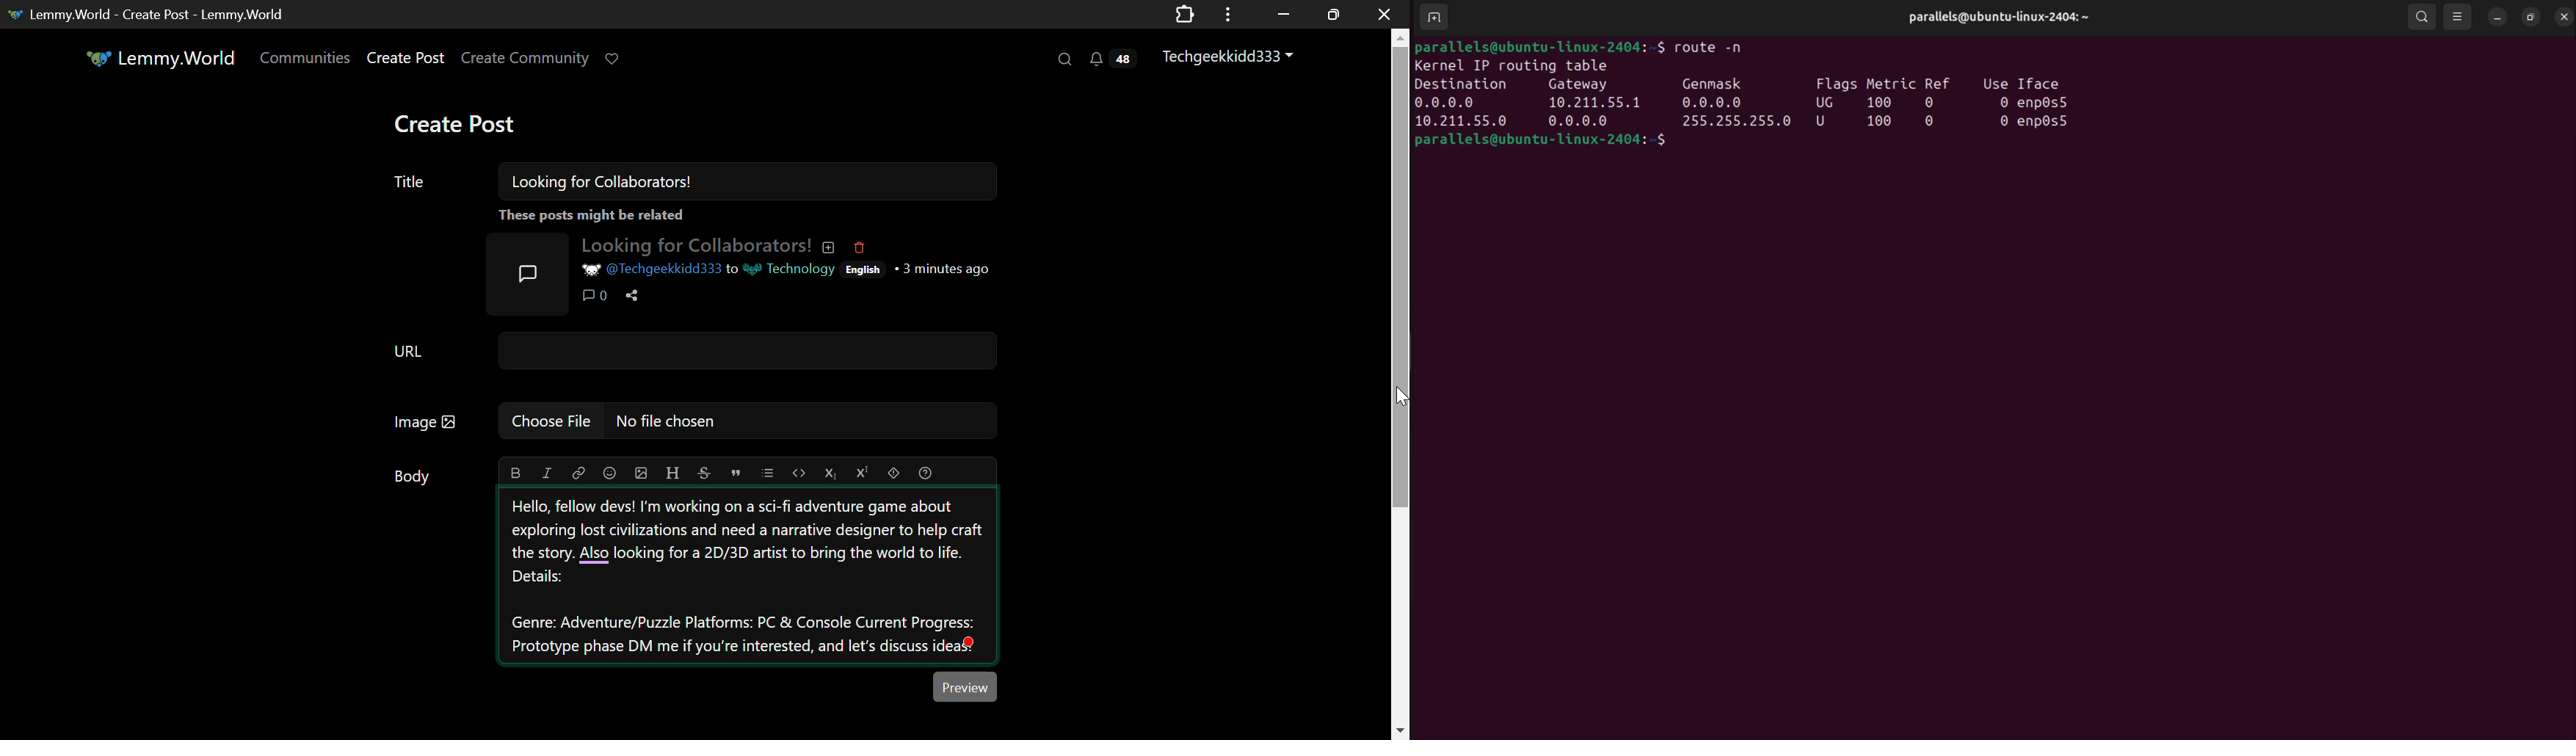  Describe the element at coordinates (1067, 60) in the screenshot. I see `Search` at that location.